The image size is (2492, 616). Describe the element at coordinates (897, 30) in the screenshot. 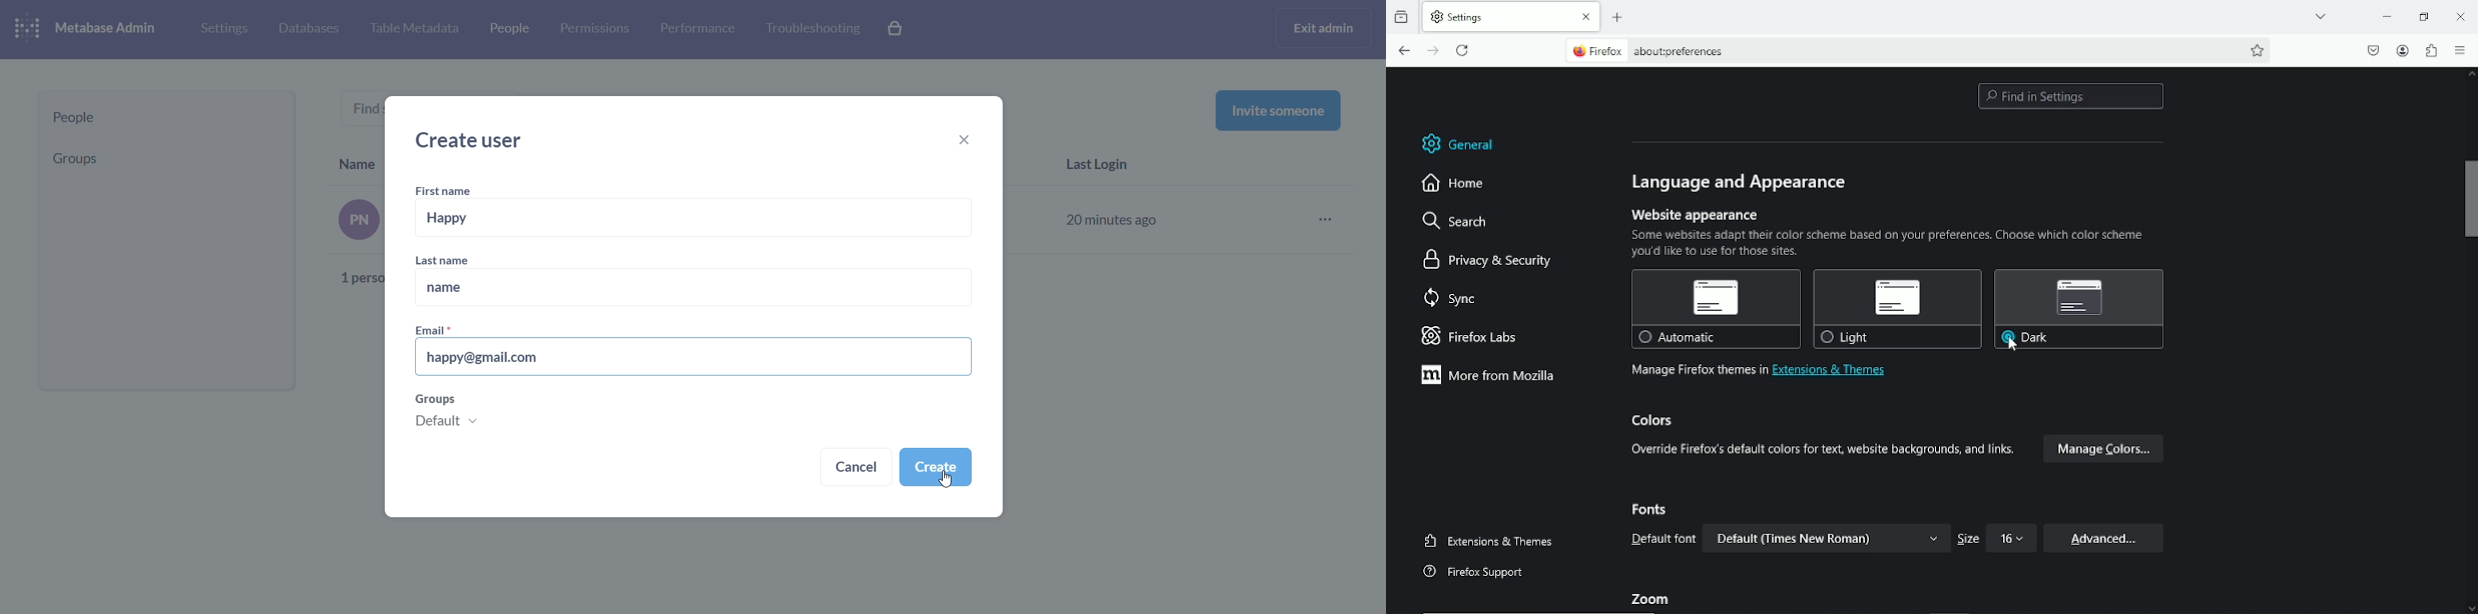

I see `explore paid features` at that location.